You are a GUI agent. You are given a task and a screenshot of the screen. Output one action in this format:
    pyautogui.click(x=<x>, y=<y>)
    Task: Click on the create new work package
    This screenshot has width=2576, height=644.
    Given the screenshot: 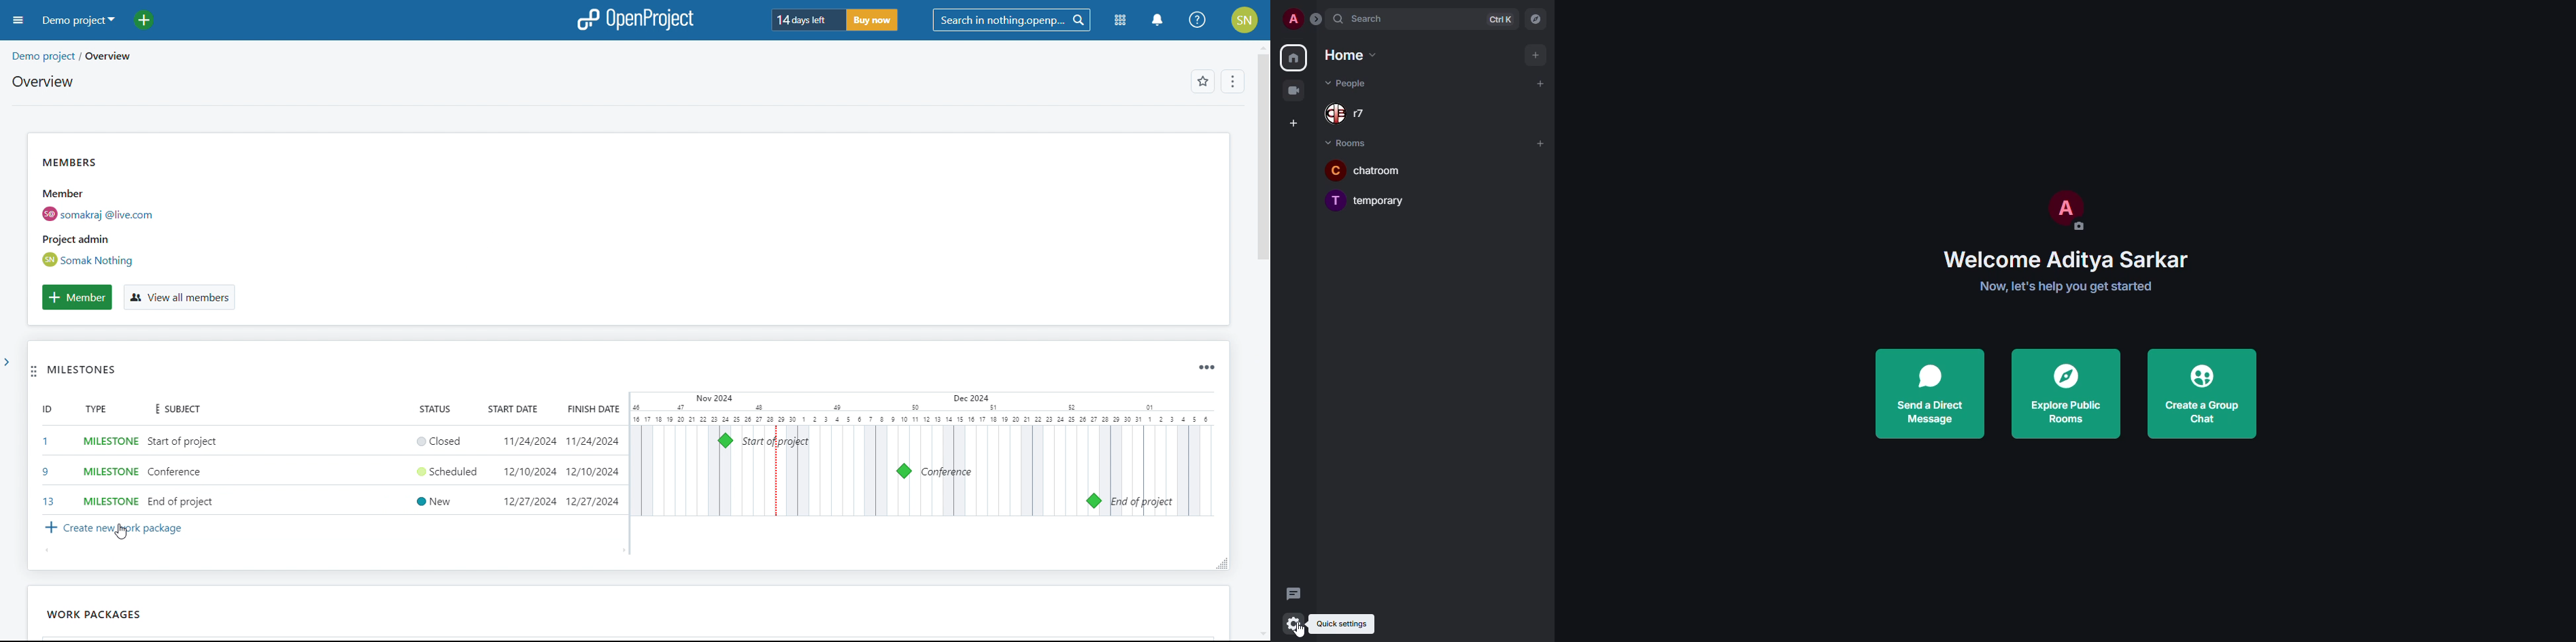 What is the action you would take?
    pyautogui.click(x=111, y=529)
    